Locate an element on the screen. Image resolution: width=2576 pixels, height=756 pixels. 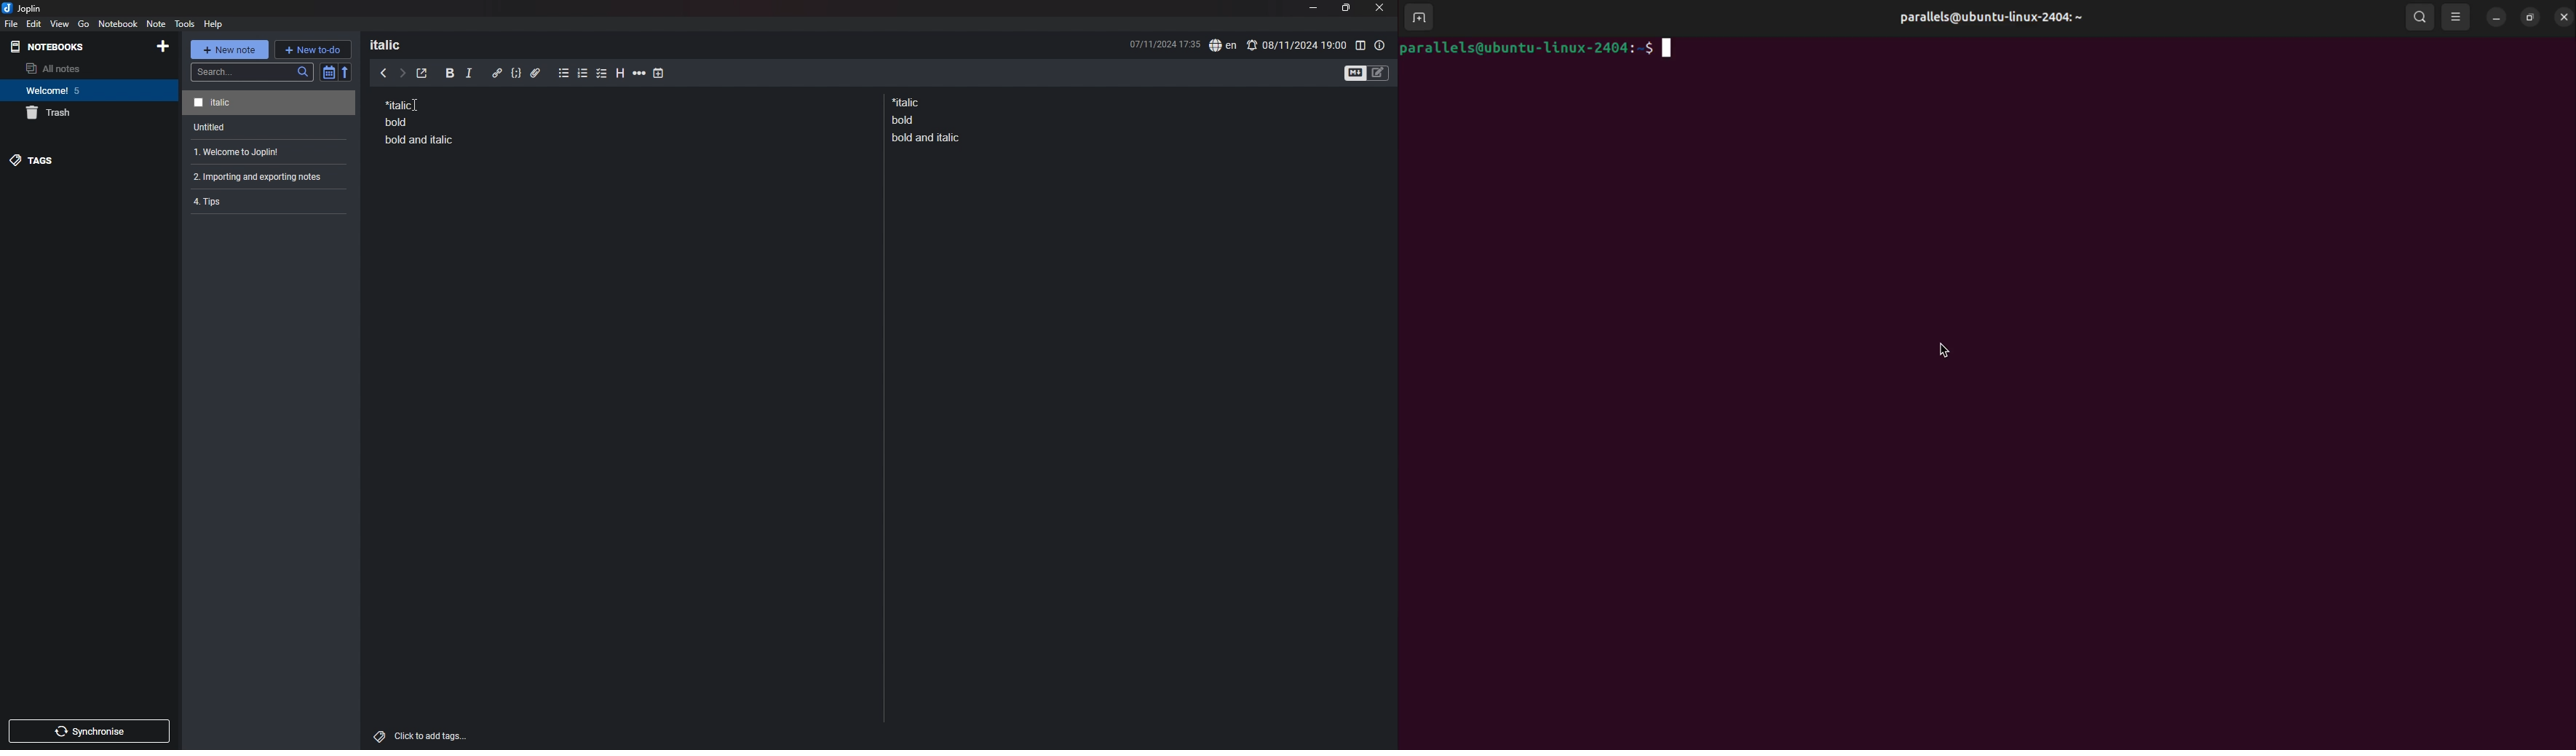
set alarm is located at coordinates (1296, 44).